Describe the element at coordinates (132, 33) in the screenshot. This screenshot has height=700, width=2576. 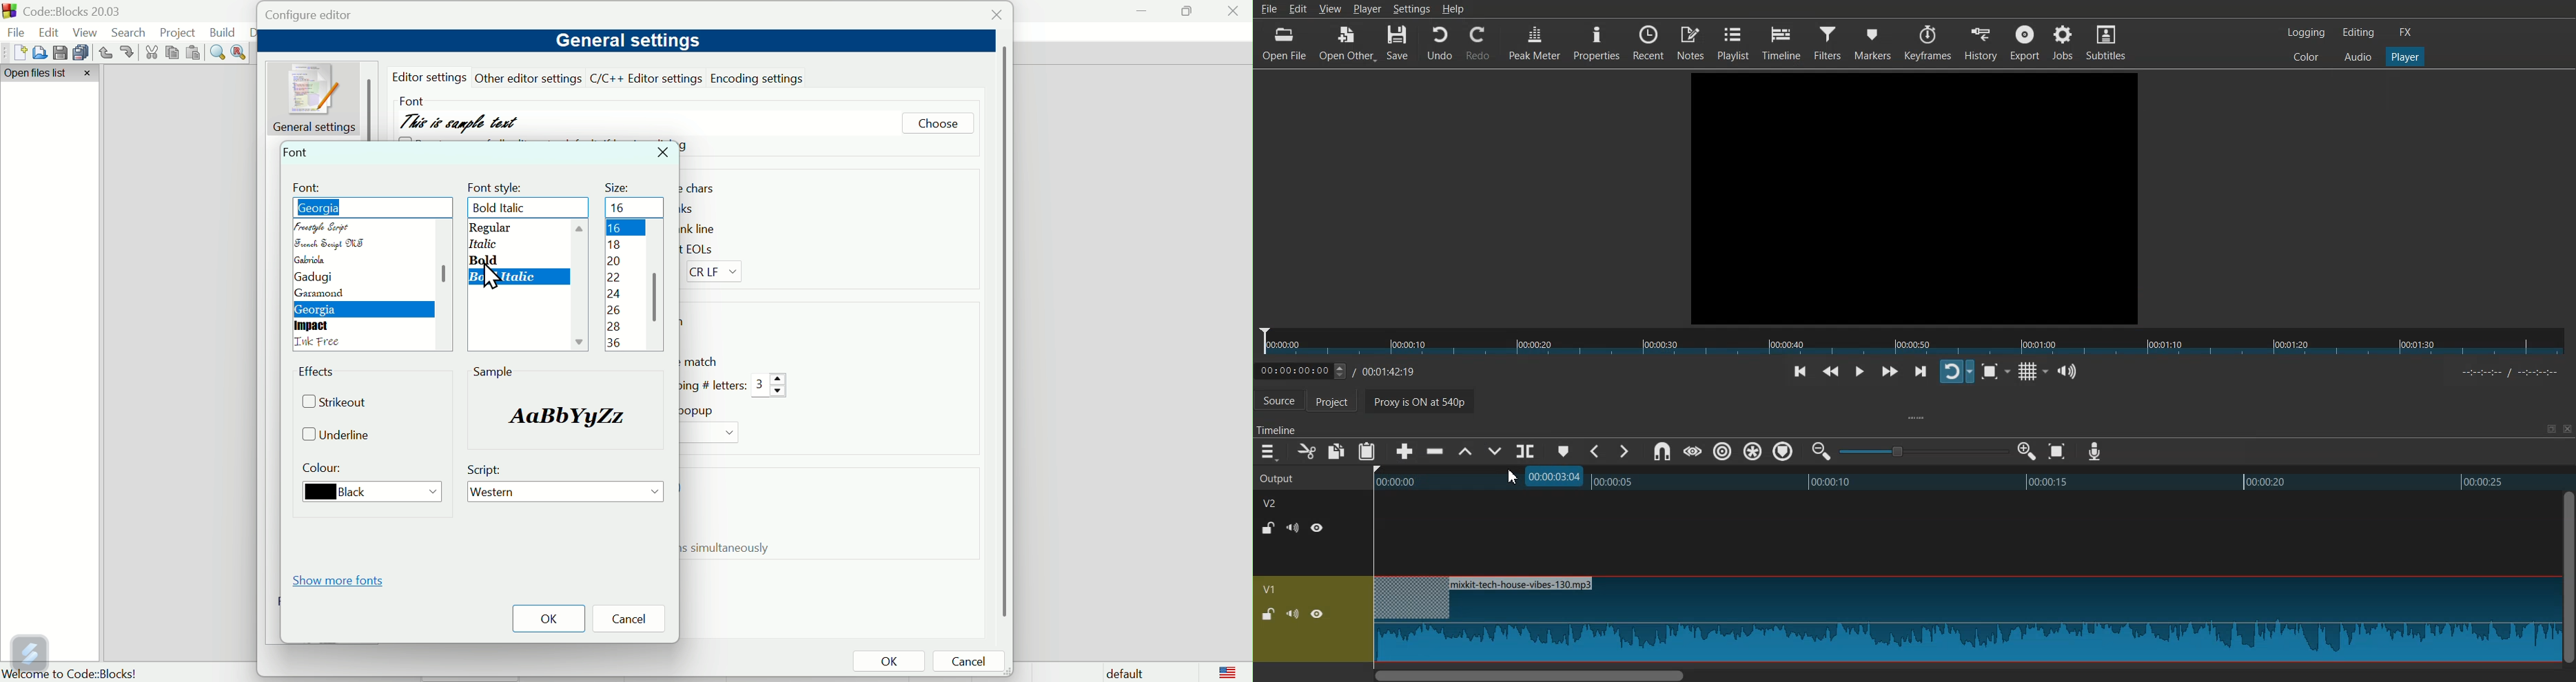
I see `Search` at that location.